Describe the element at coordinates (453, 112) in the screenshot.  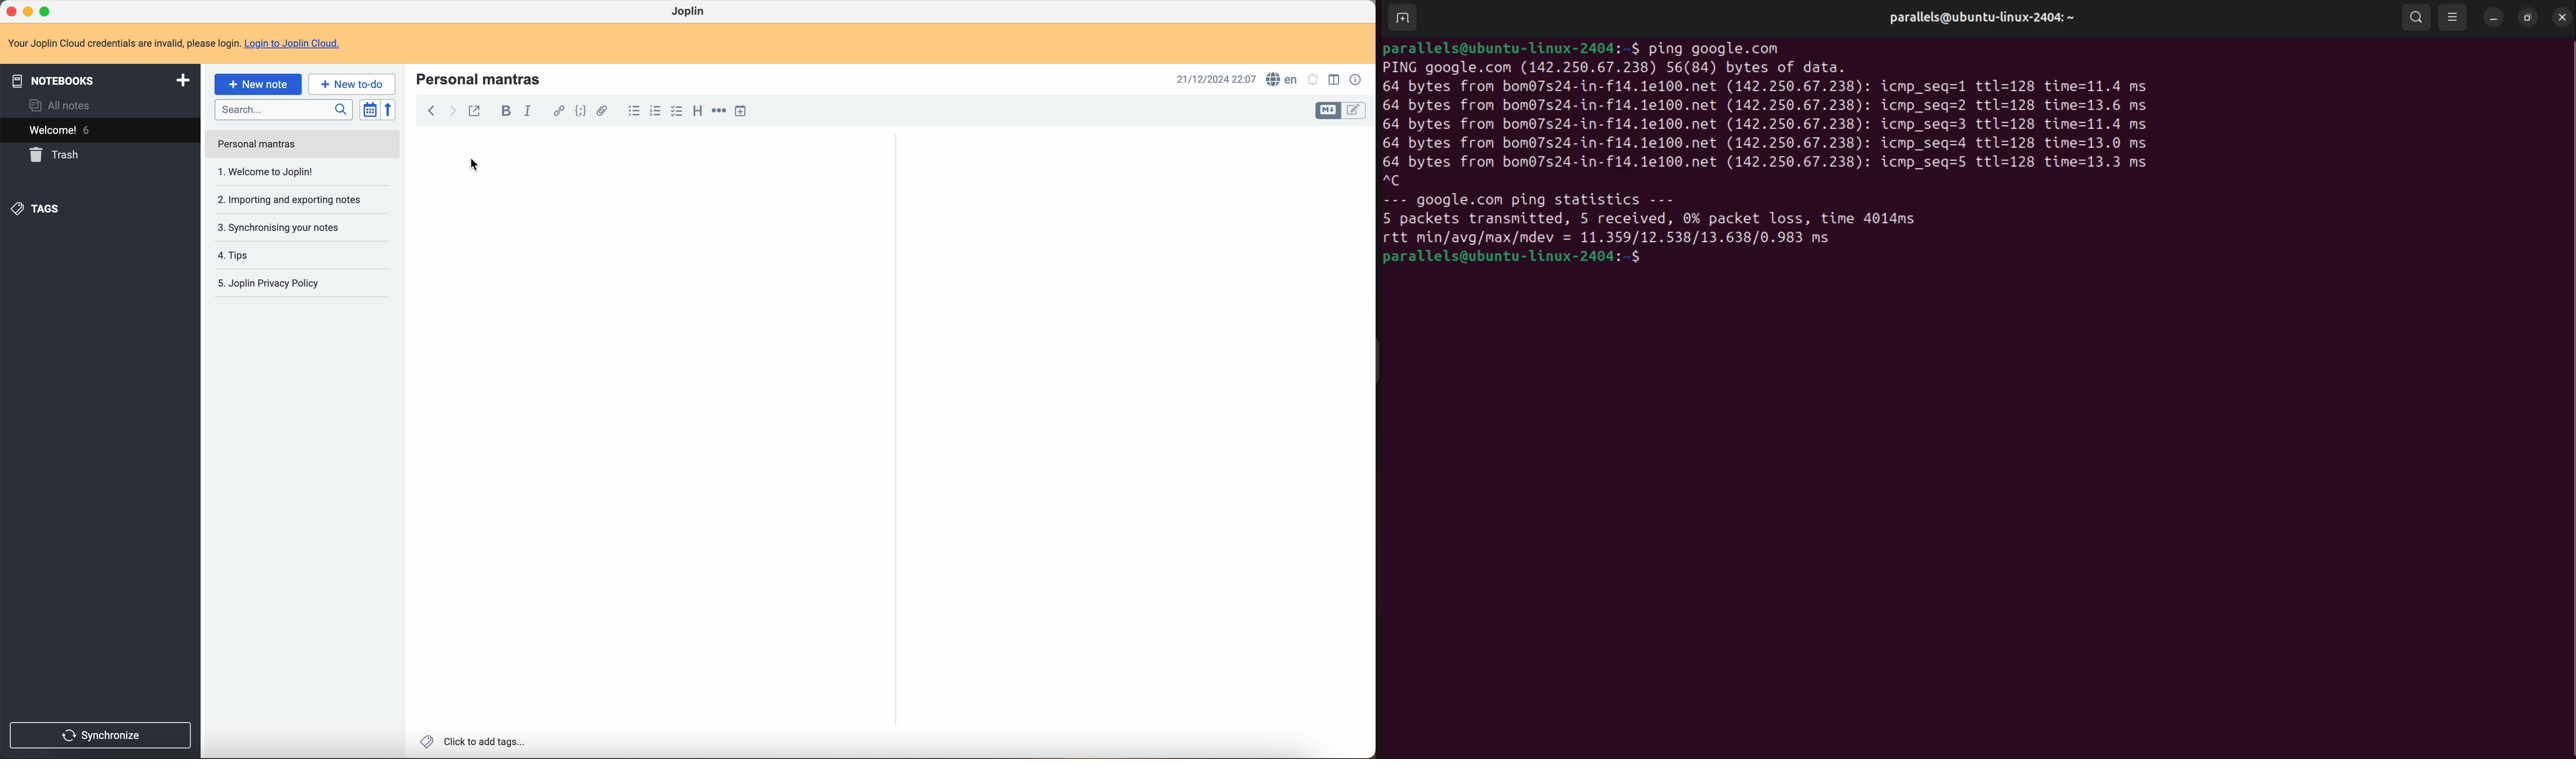
I see `foward` at that location.